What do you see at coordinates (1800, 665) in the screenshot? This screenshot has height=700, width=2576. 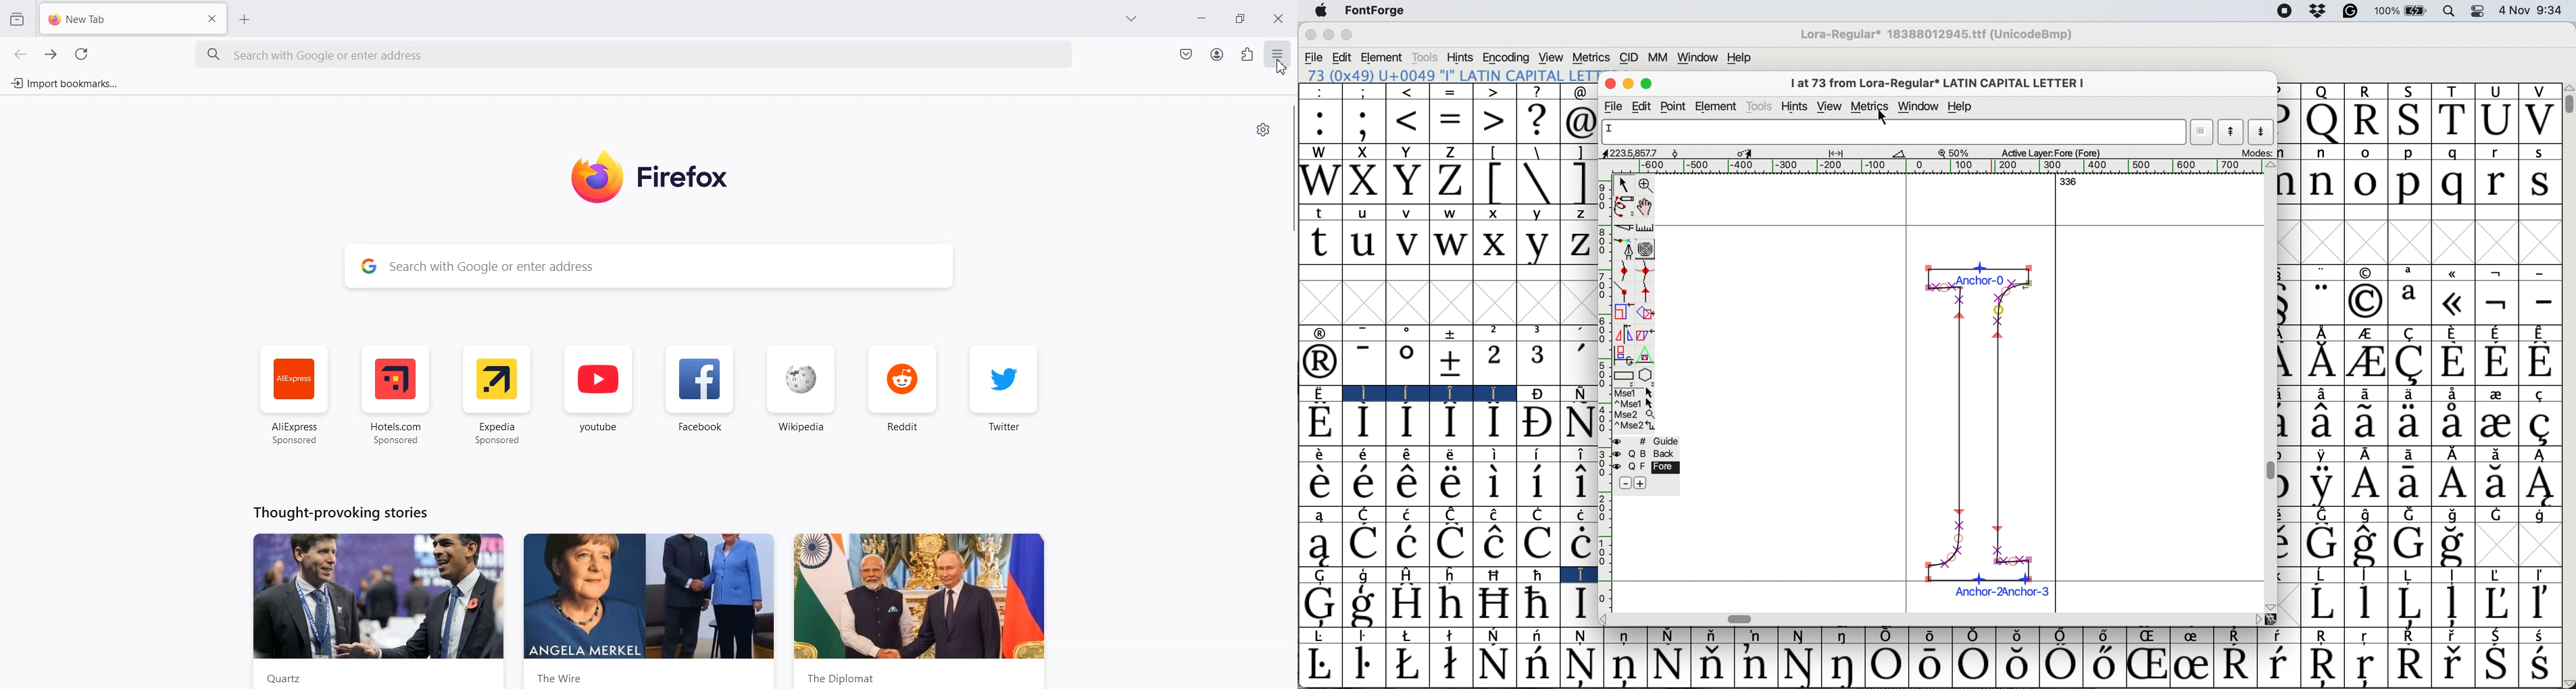 I see `Symbol` at bounding box center [1800, 665].